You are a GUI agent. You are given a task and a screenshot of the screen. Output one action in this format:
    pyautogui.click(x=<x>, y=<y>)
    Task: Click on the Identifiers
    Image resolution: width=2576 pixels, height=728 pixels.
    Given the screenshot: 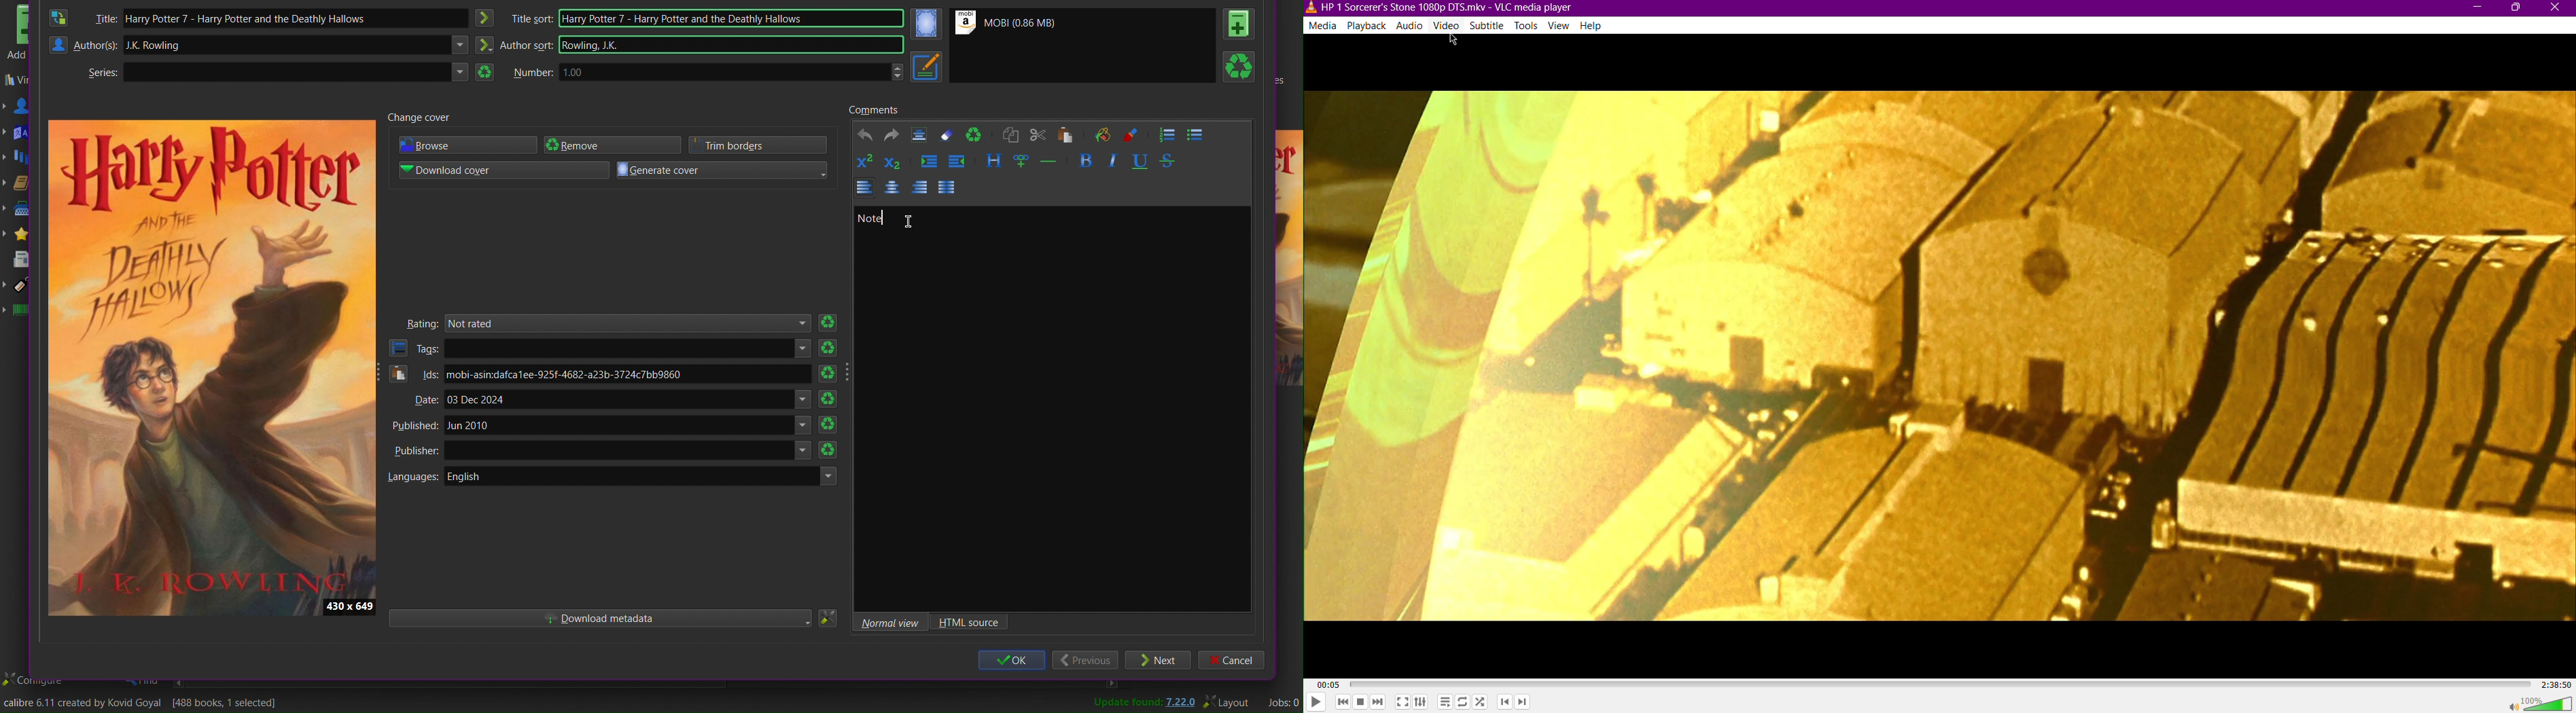 What is the action you would take?
    pyautogui.click(x=22, y=312)
    